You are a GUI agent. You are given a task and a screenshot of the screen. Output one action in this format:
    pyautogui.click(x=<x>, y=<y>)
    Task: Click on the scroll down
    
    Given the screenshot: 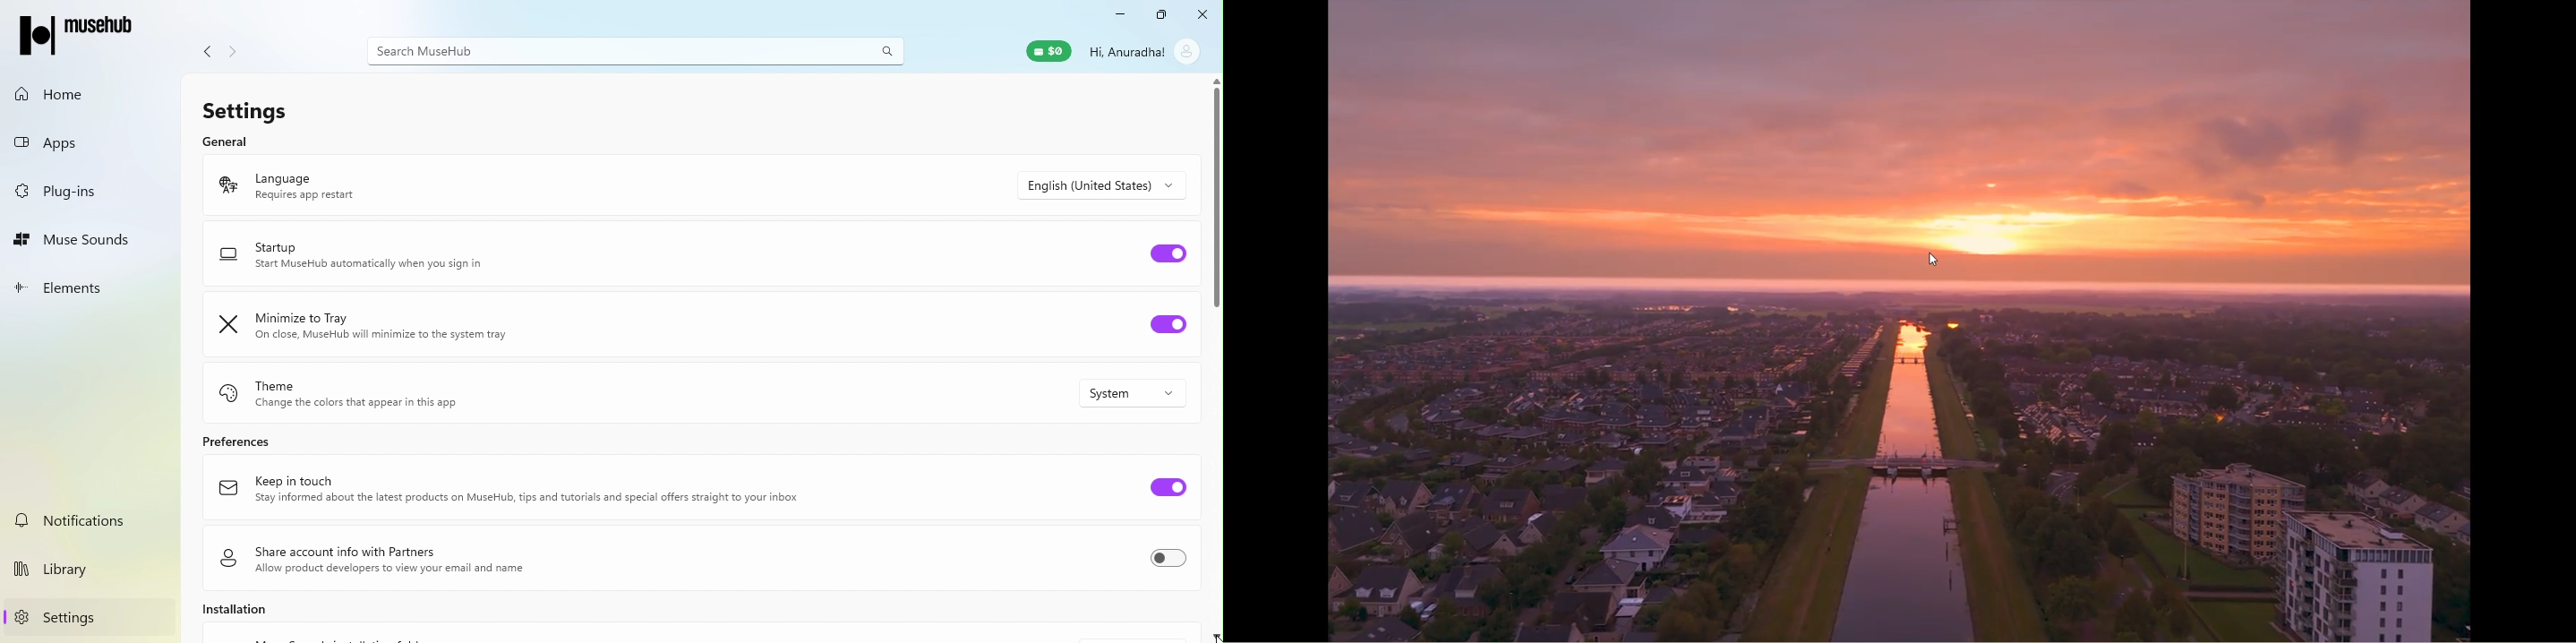 What is the action you would take?
    pyautogui.click(x=1215, y=636)
    